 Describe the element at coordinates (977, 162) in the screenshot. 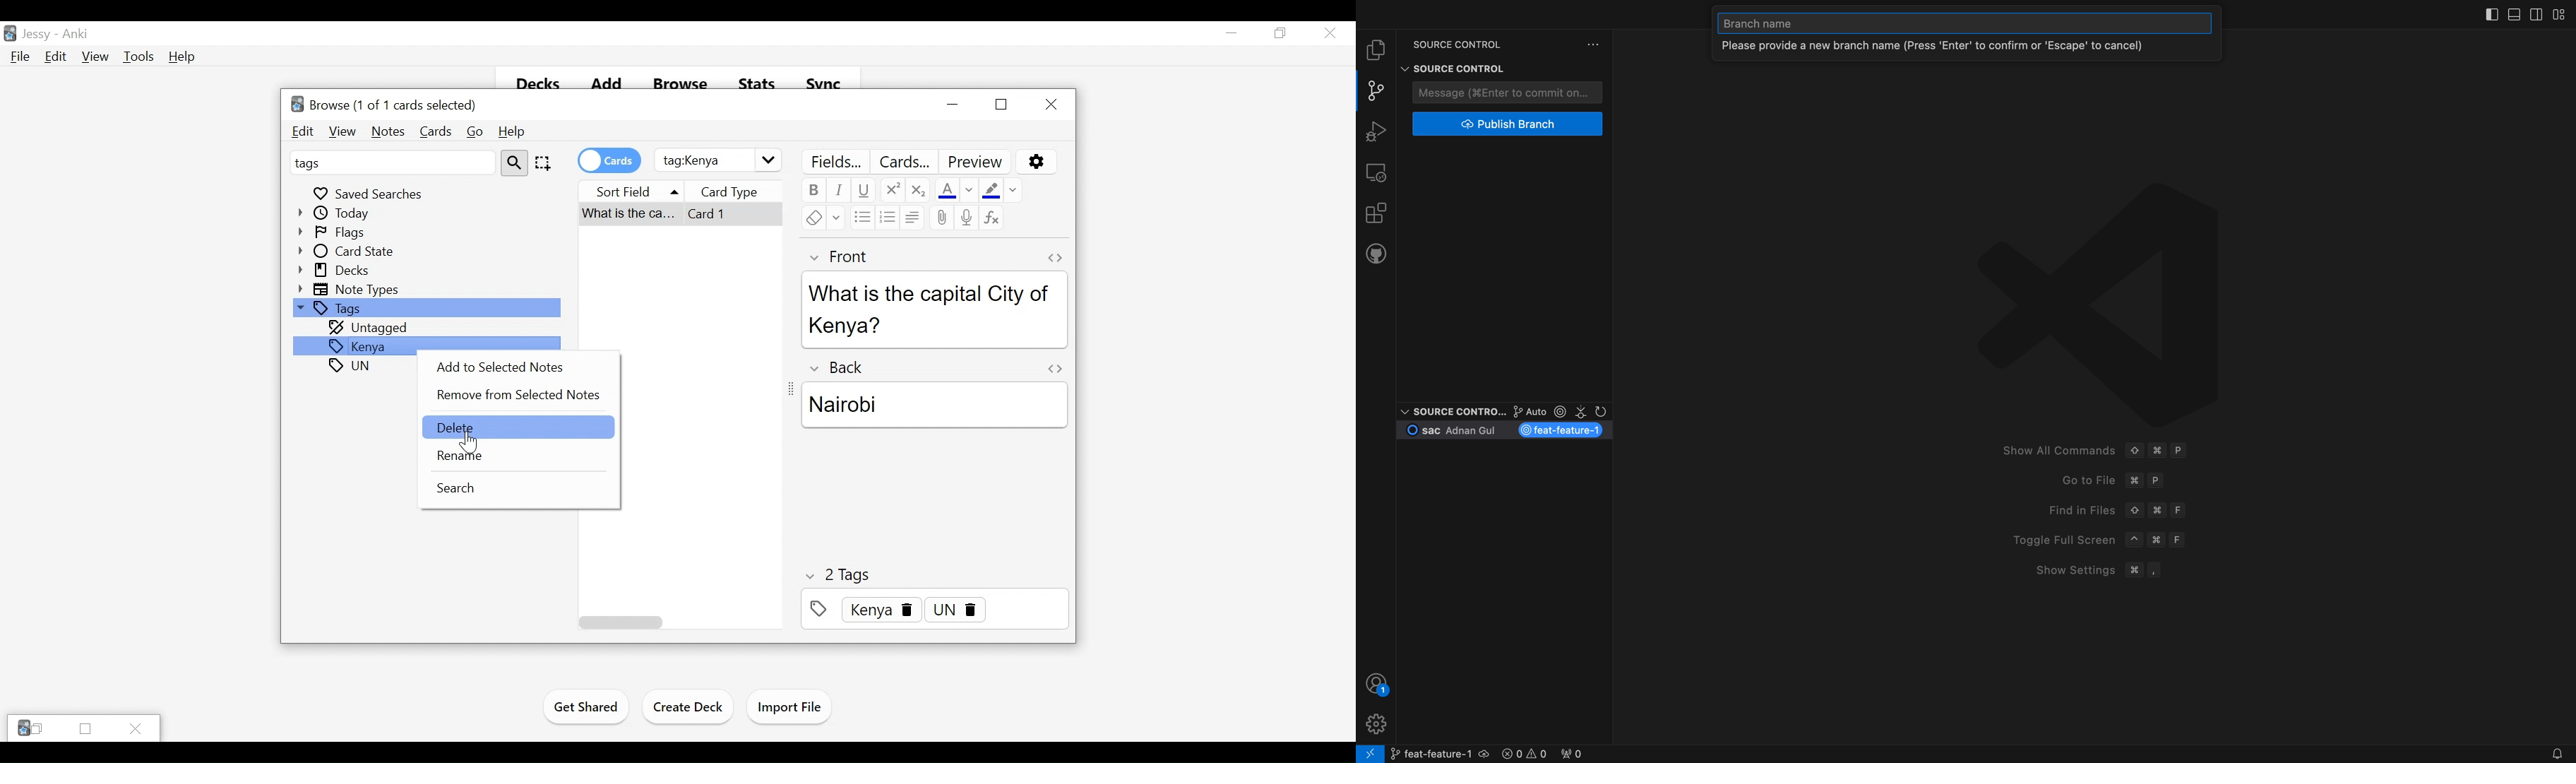

I see `Preview Selected Card` at that location.